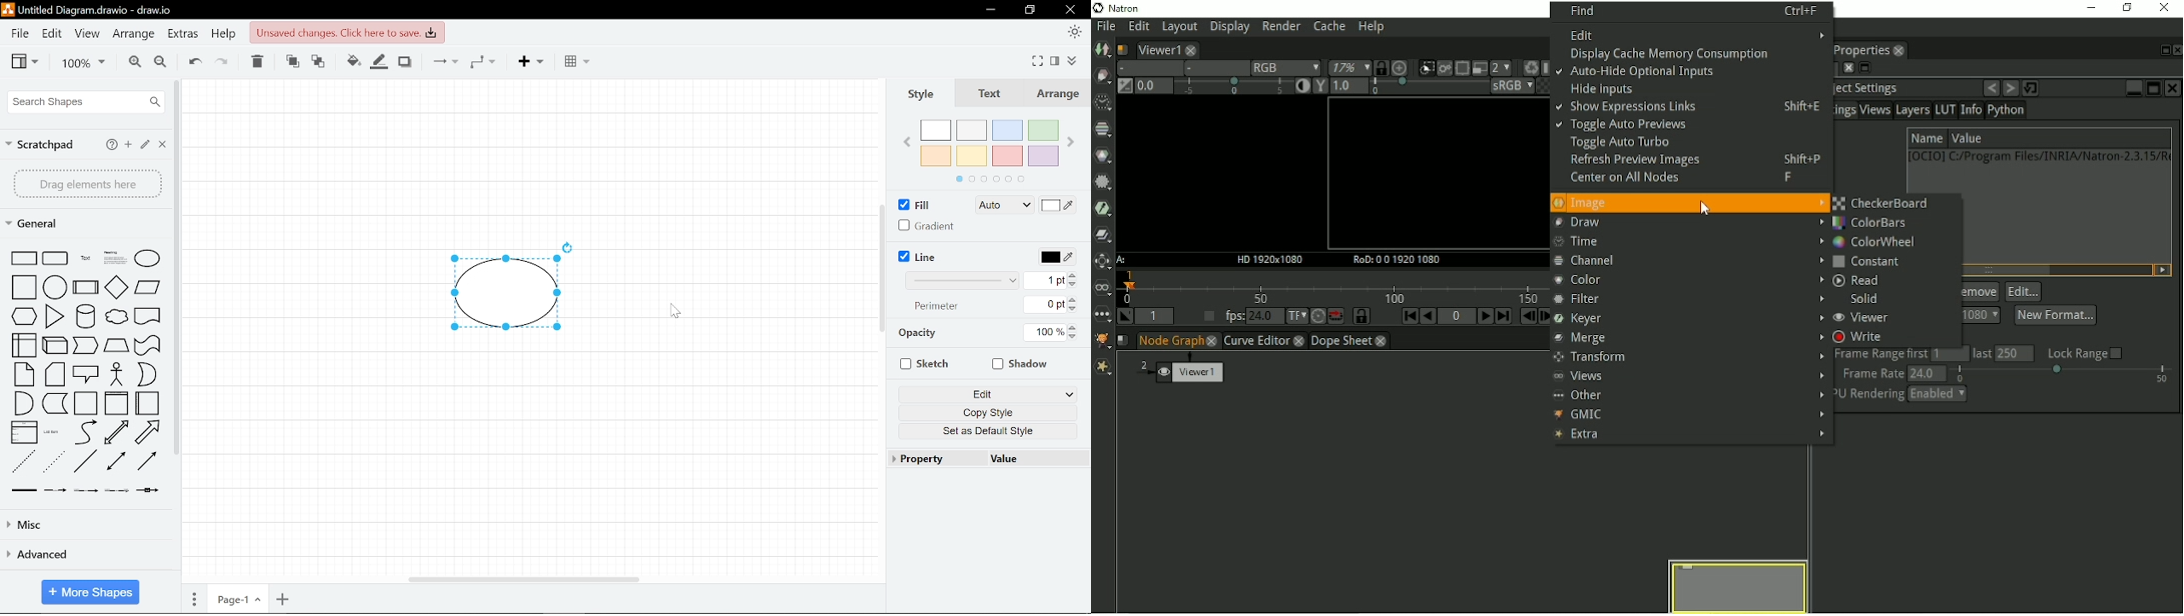 The image size is (2184, 616). Describe the element at coordinates (990, 180) in the screenshot. I see `Color palette navigation` at that location.